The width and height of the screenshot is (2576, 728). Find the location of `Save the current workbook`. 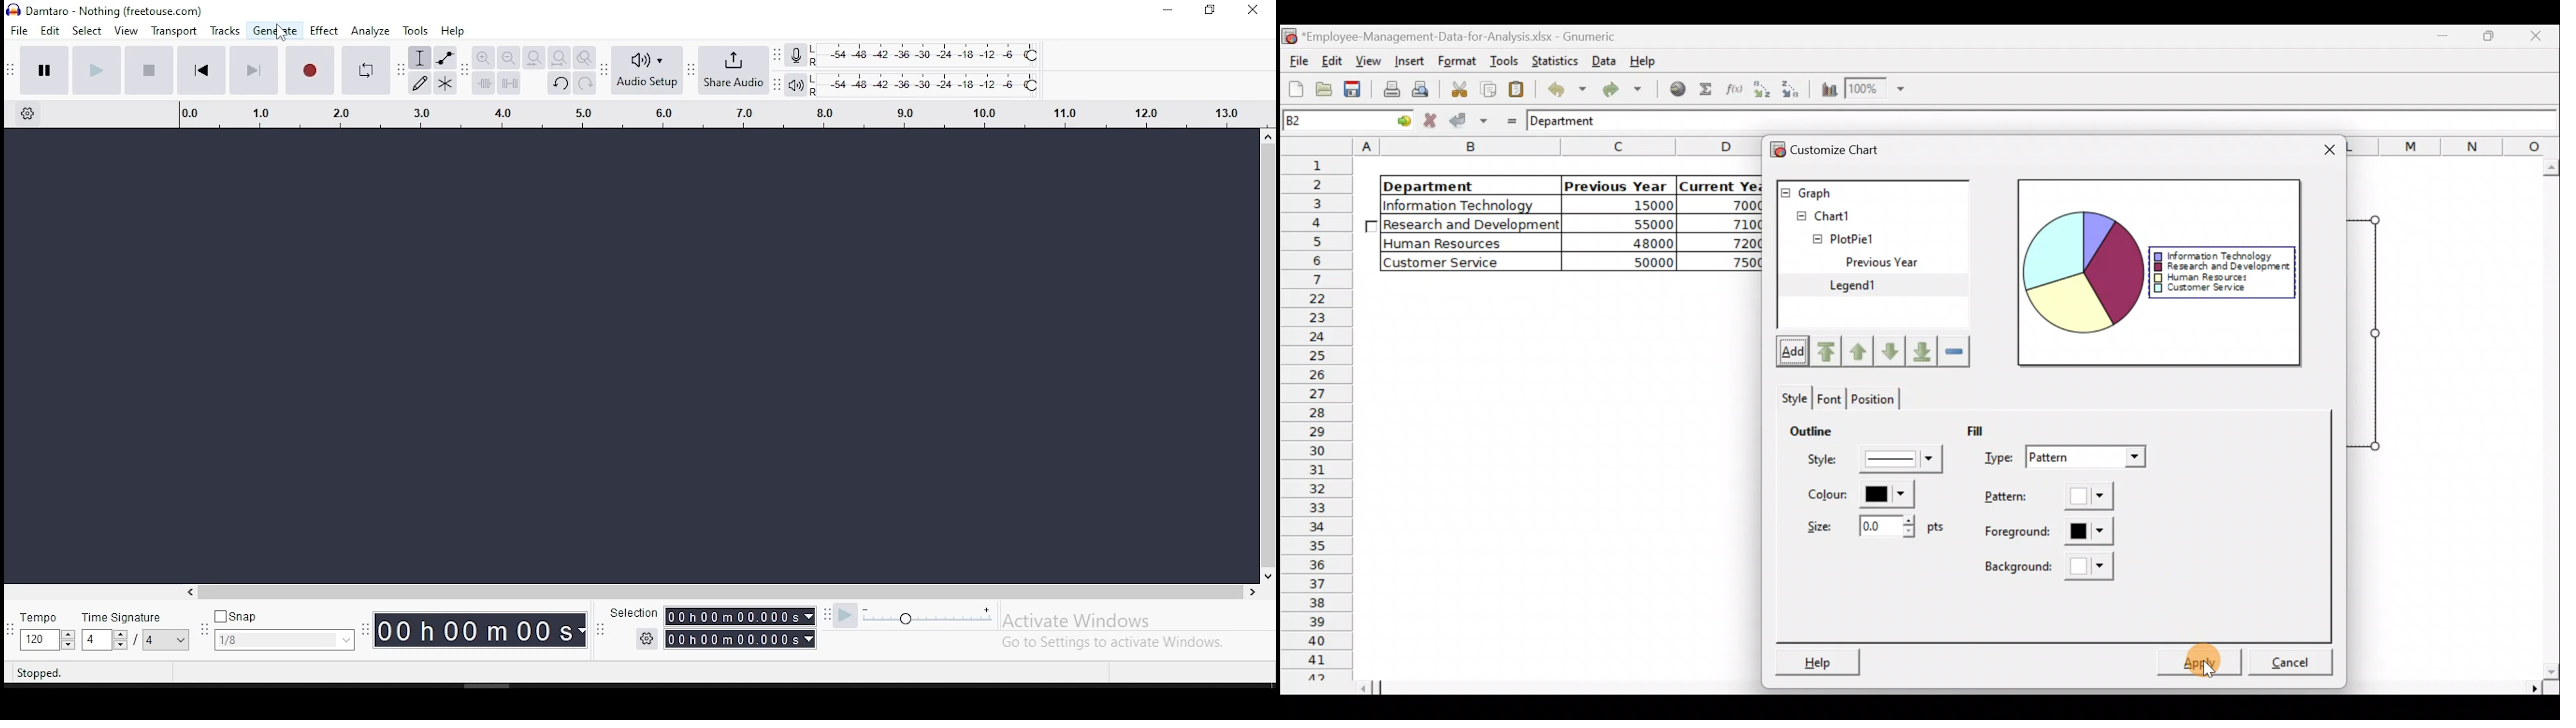

Save the current workbook is located at coordinates (1353, 90).